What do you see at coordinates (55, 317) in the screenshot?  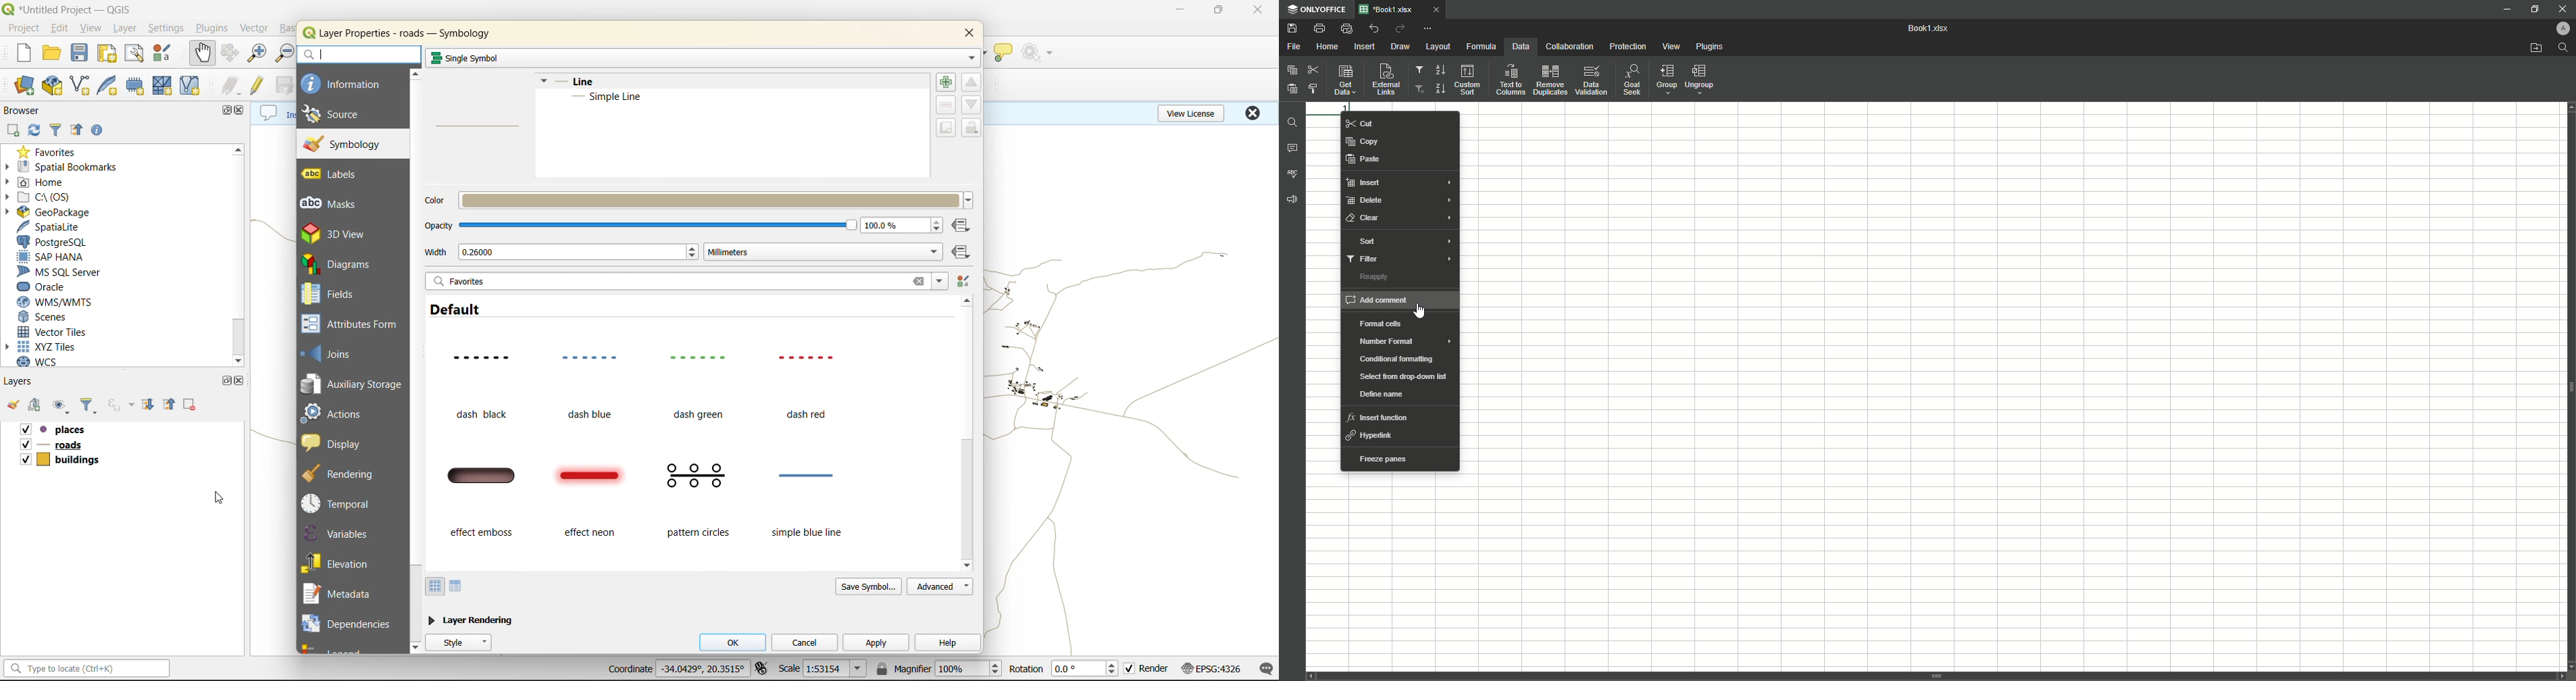 I see `scenes` at bounding box center [55, 317].